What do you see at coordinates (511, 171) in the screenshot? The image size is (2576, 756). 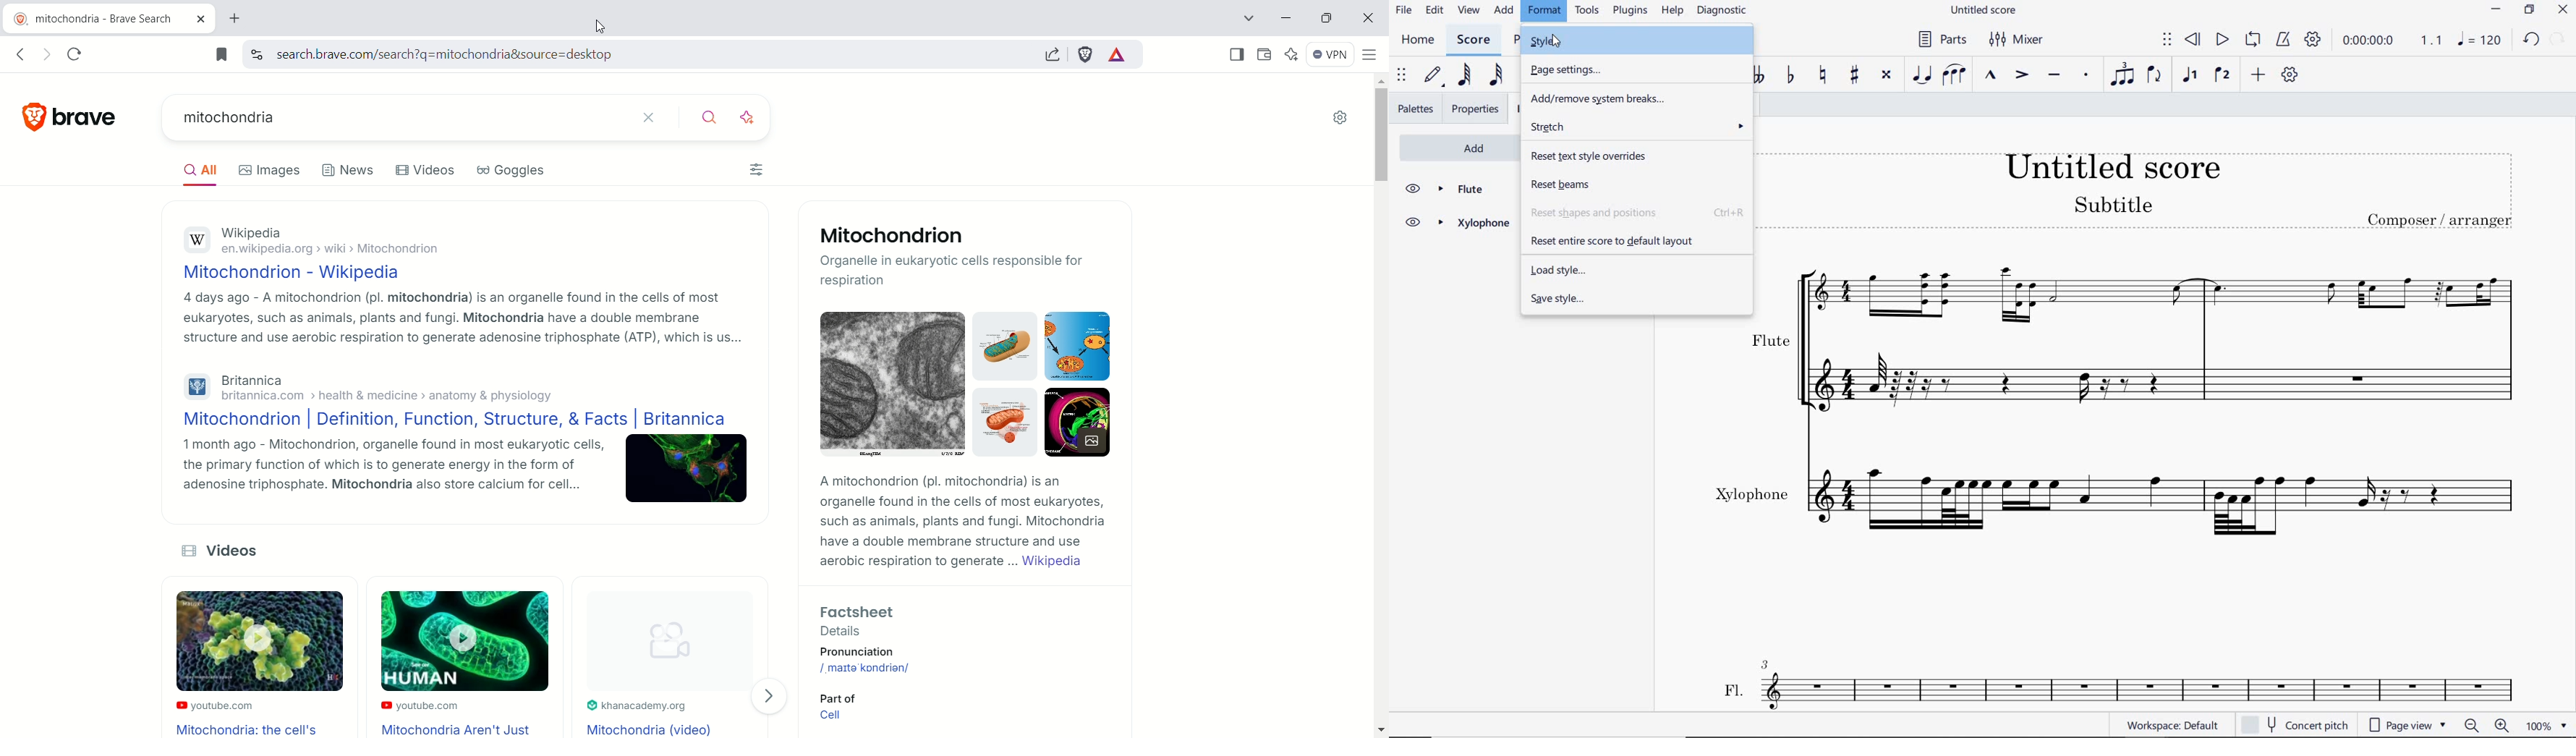 I see `Goggles` at bounding box center [511, 171].